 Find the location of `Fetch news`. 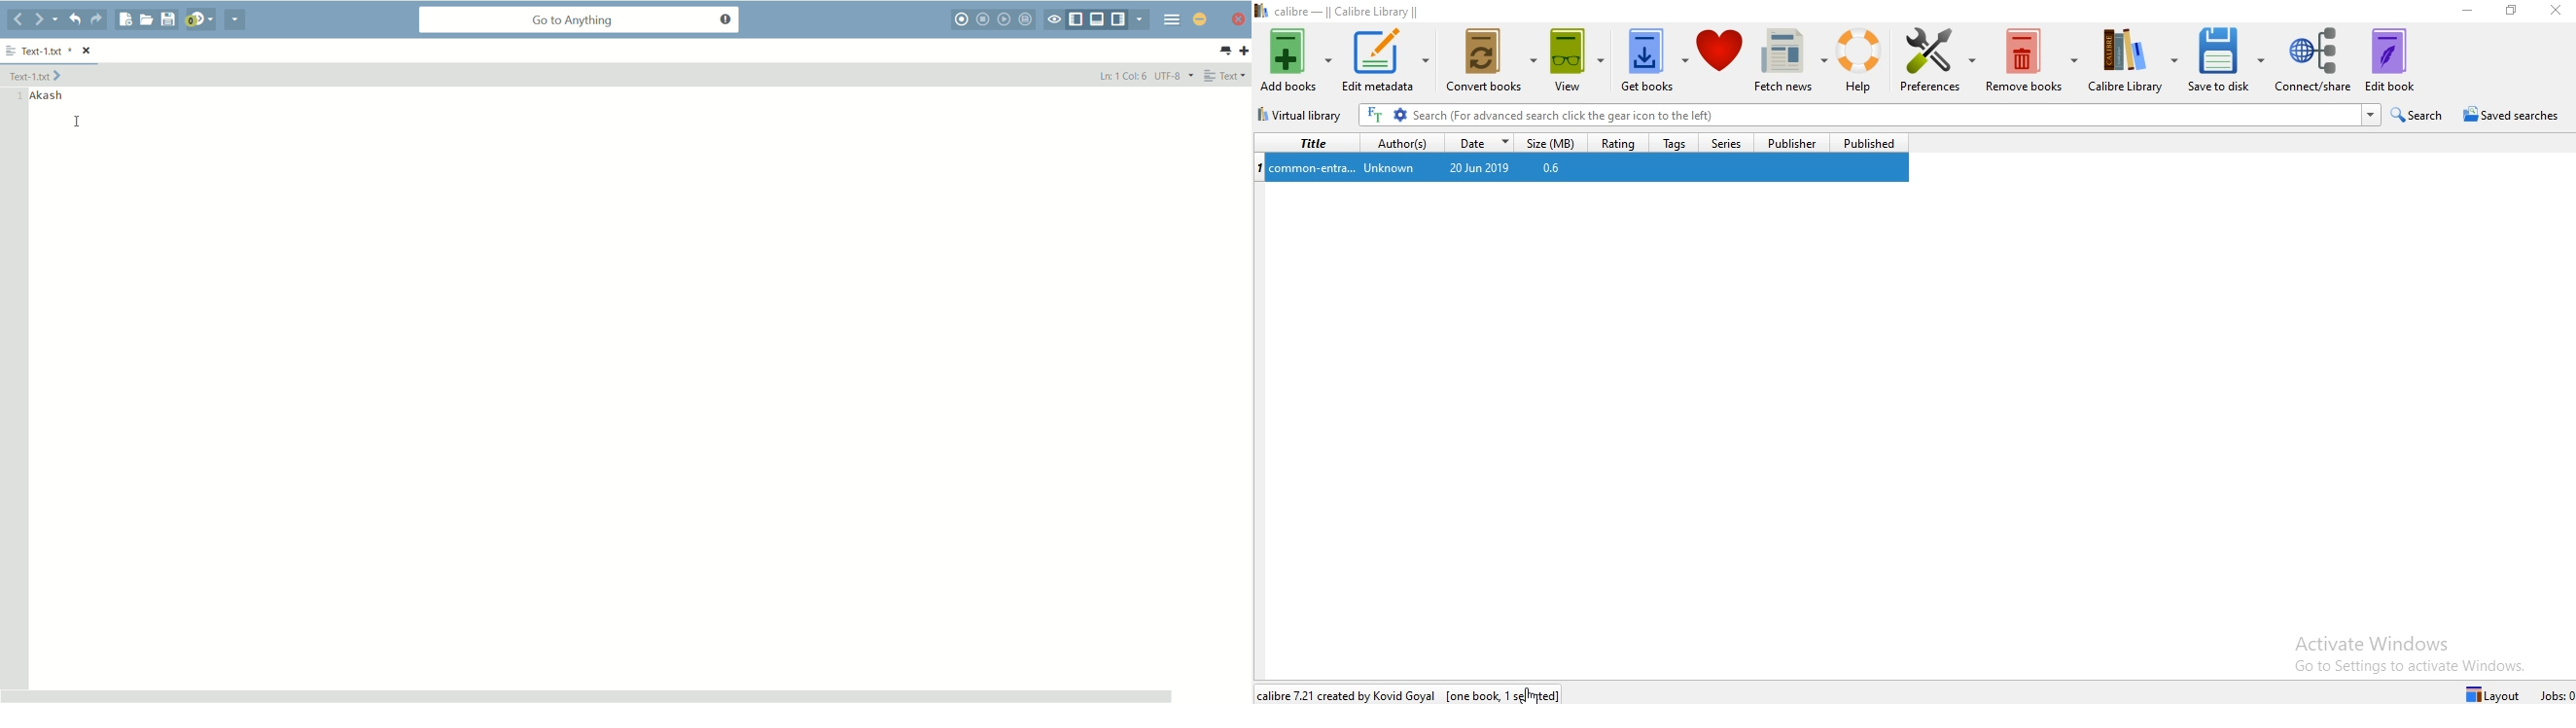

Fetch news is located at coordinates (1790, 65).